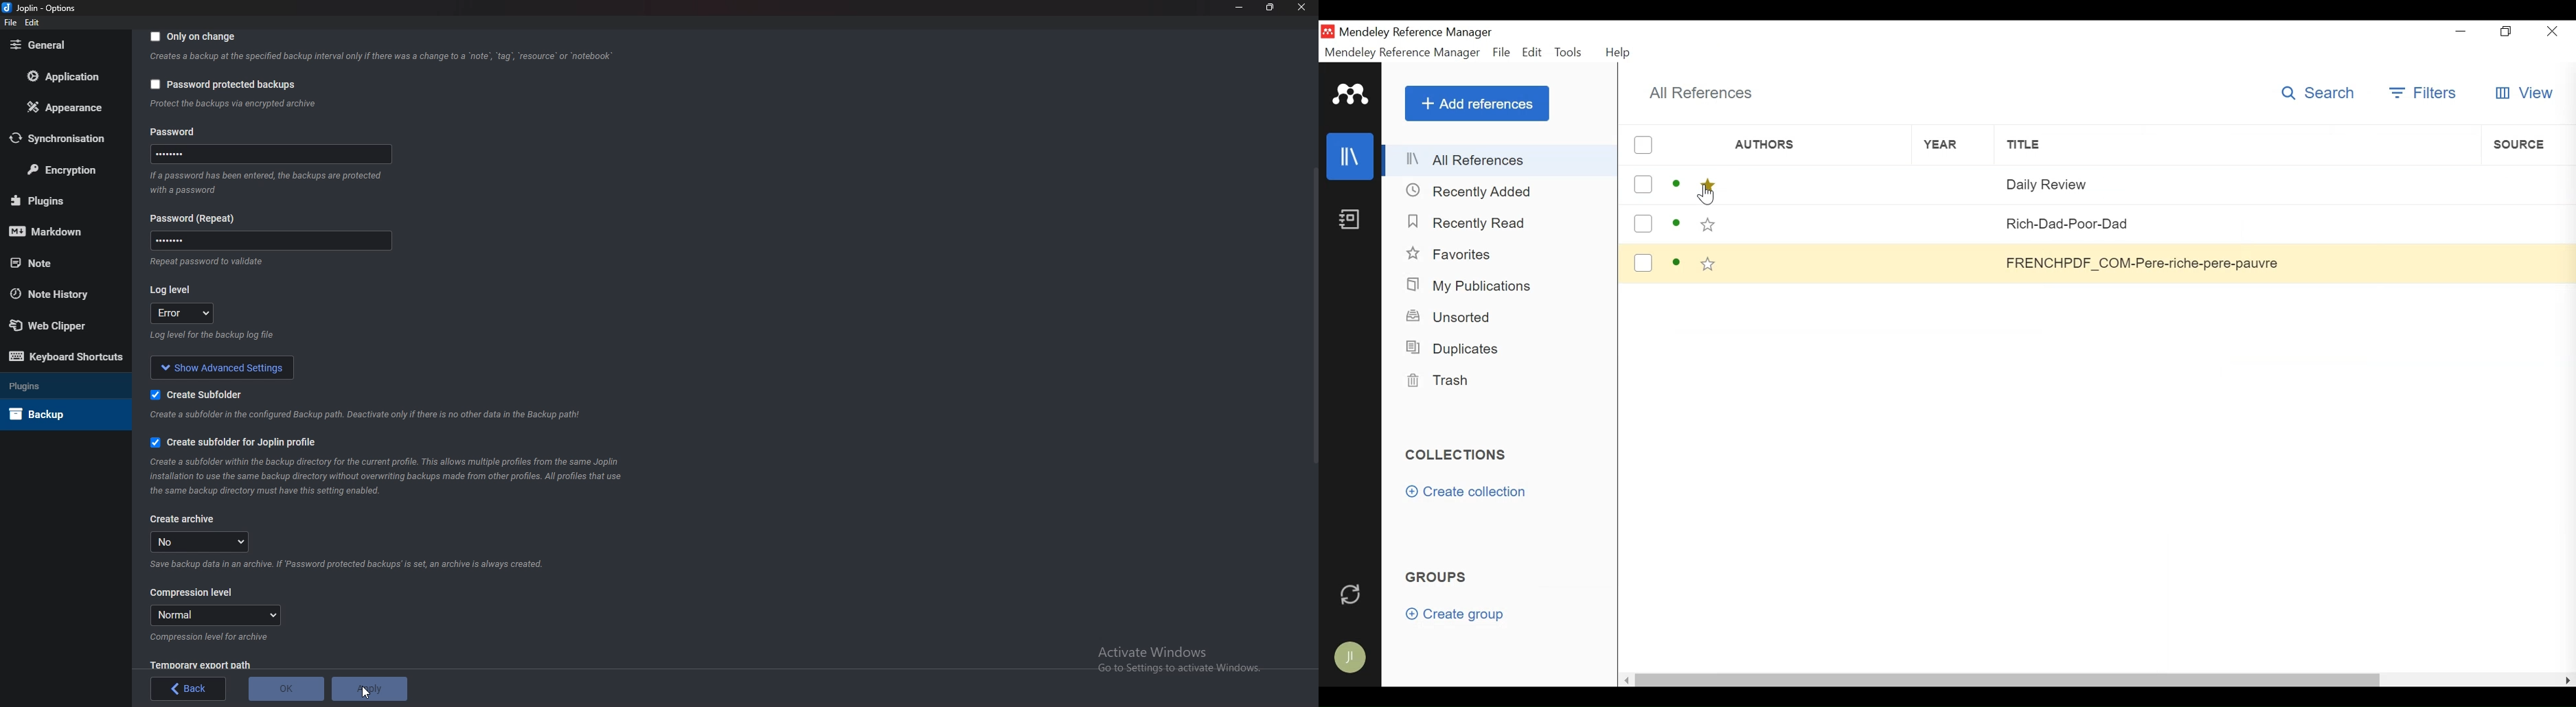 Image resolution: width=2576 pixels, height=728 pixels. What do you see at coordinates (1708, 264) in the screenshot?
I see `(un)select Favorite"` at bounding box center [1708, 264].